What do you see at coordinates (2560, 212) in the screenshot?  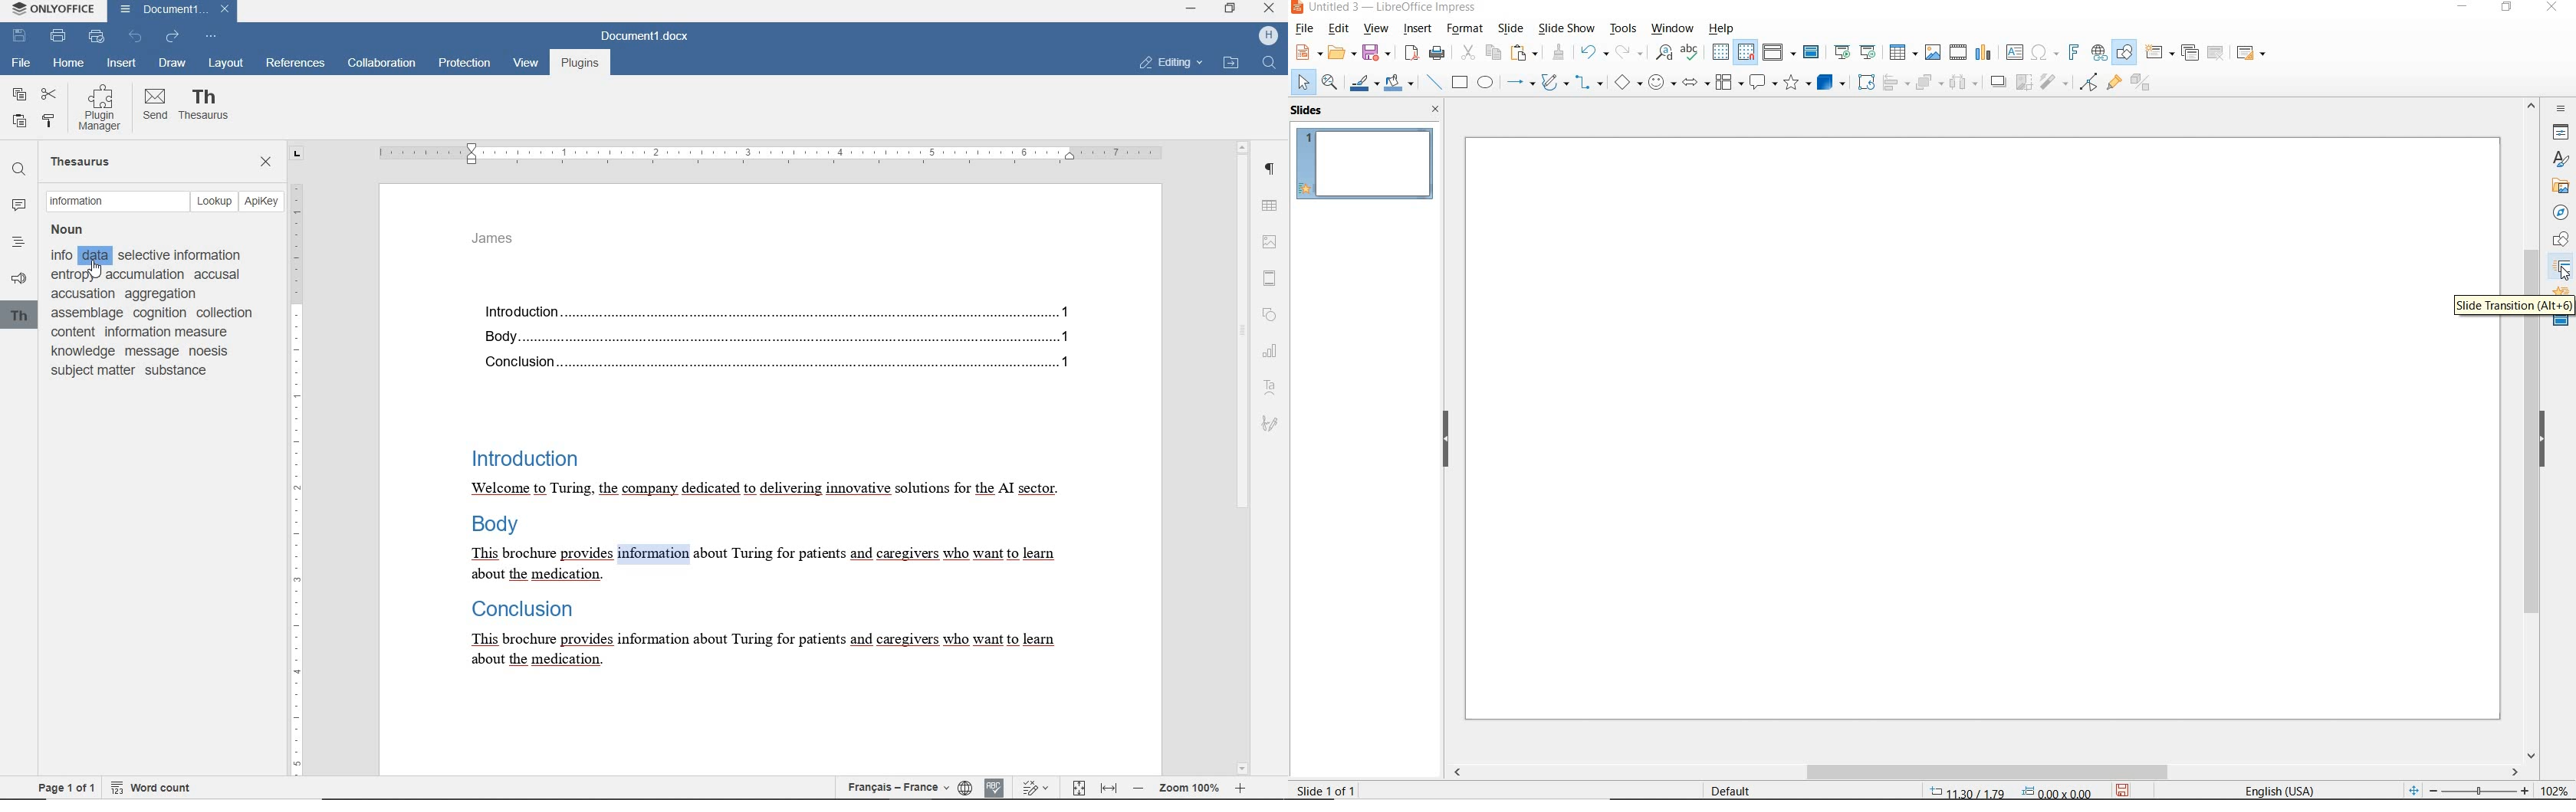 I see `NAVIGATOR` at bounding box center [2560, 212].